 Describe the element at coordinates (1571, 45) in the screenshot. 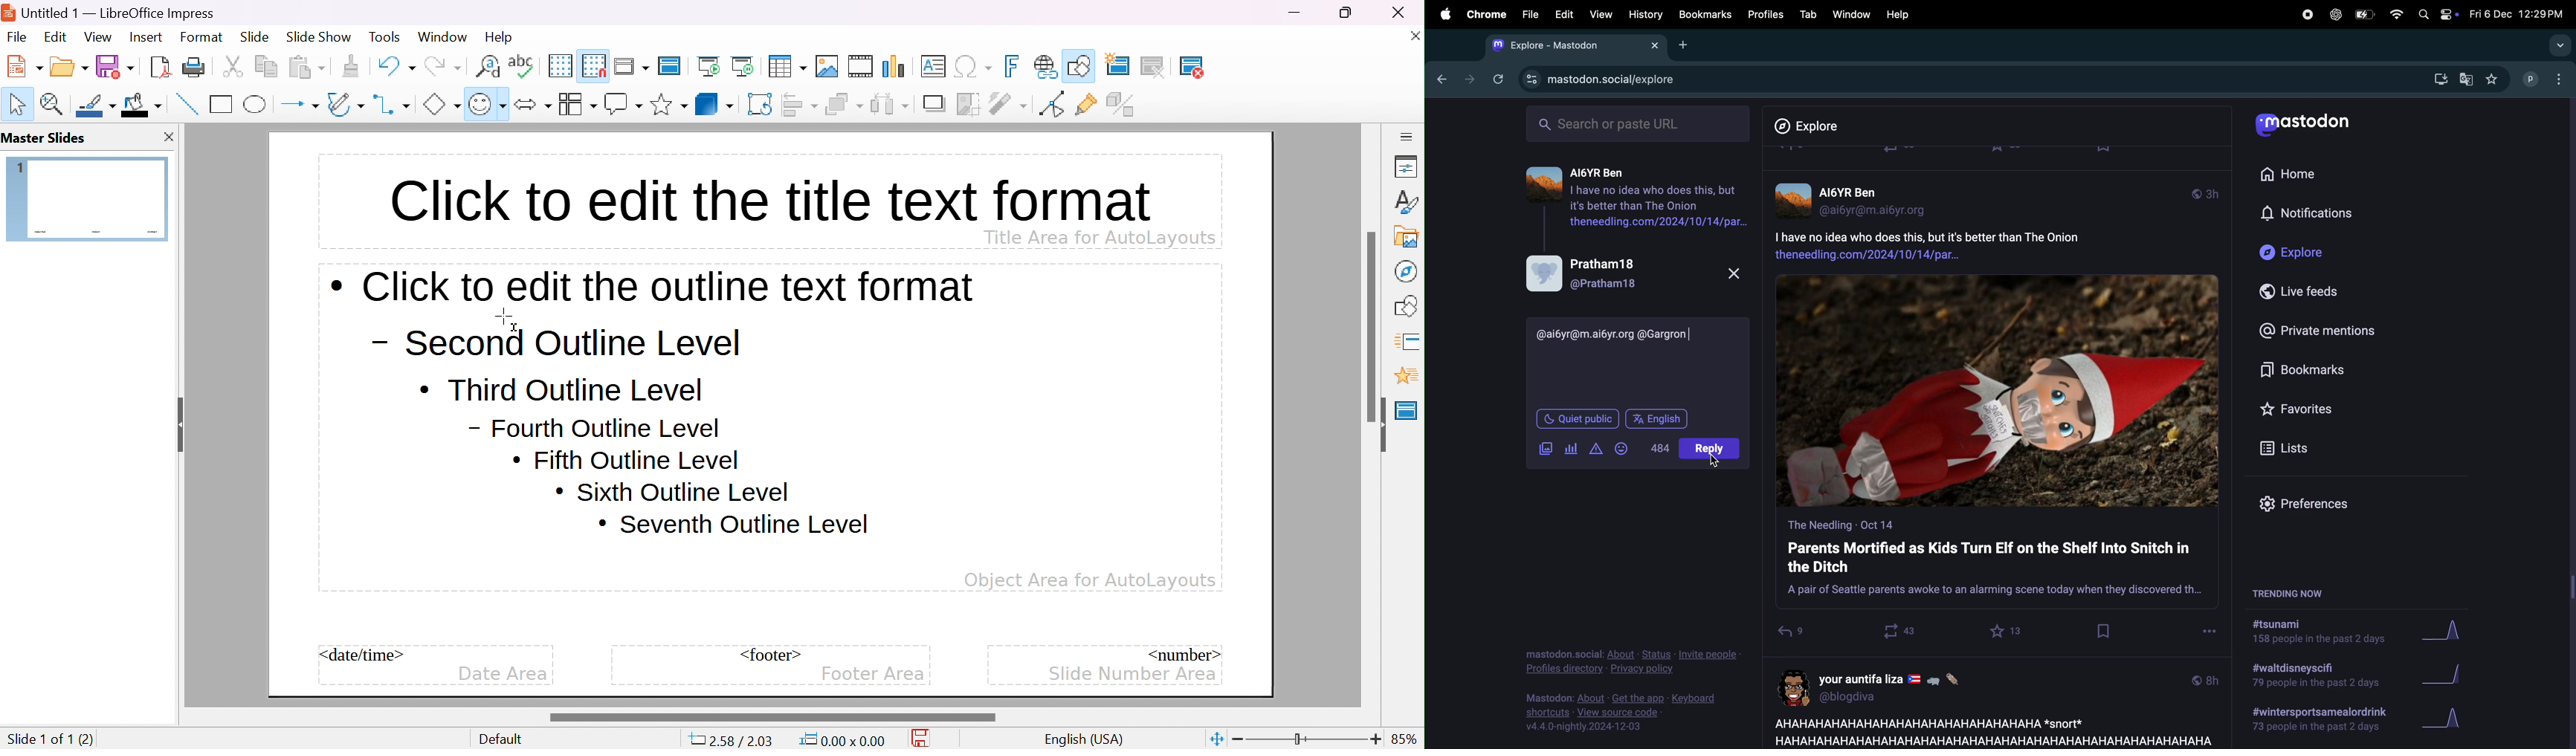

I see `mastodon tab` at that location.